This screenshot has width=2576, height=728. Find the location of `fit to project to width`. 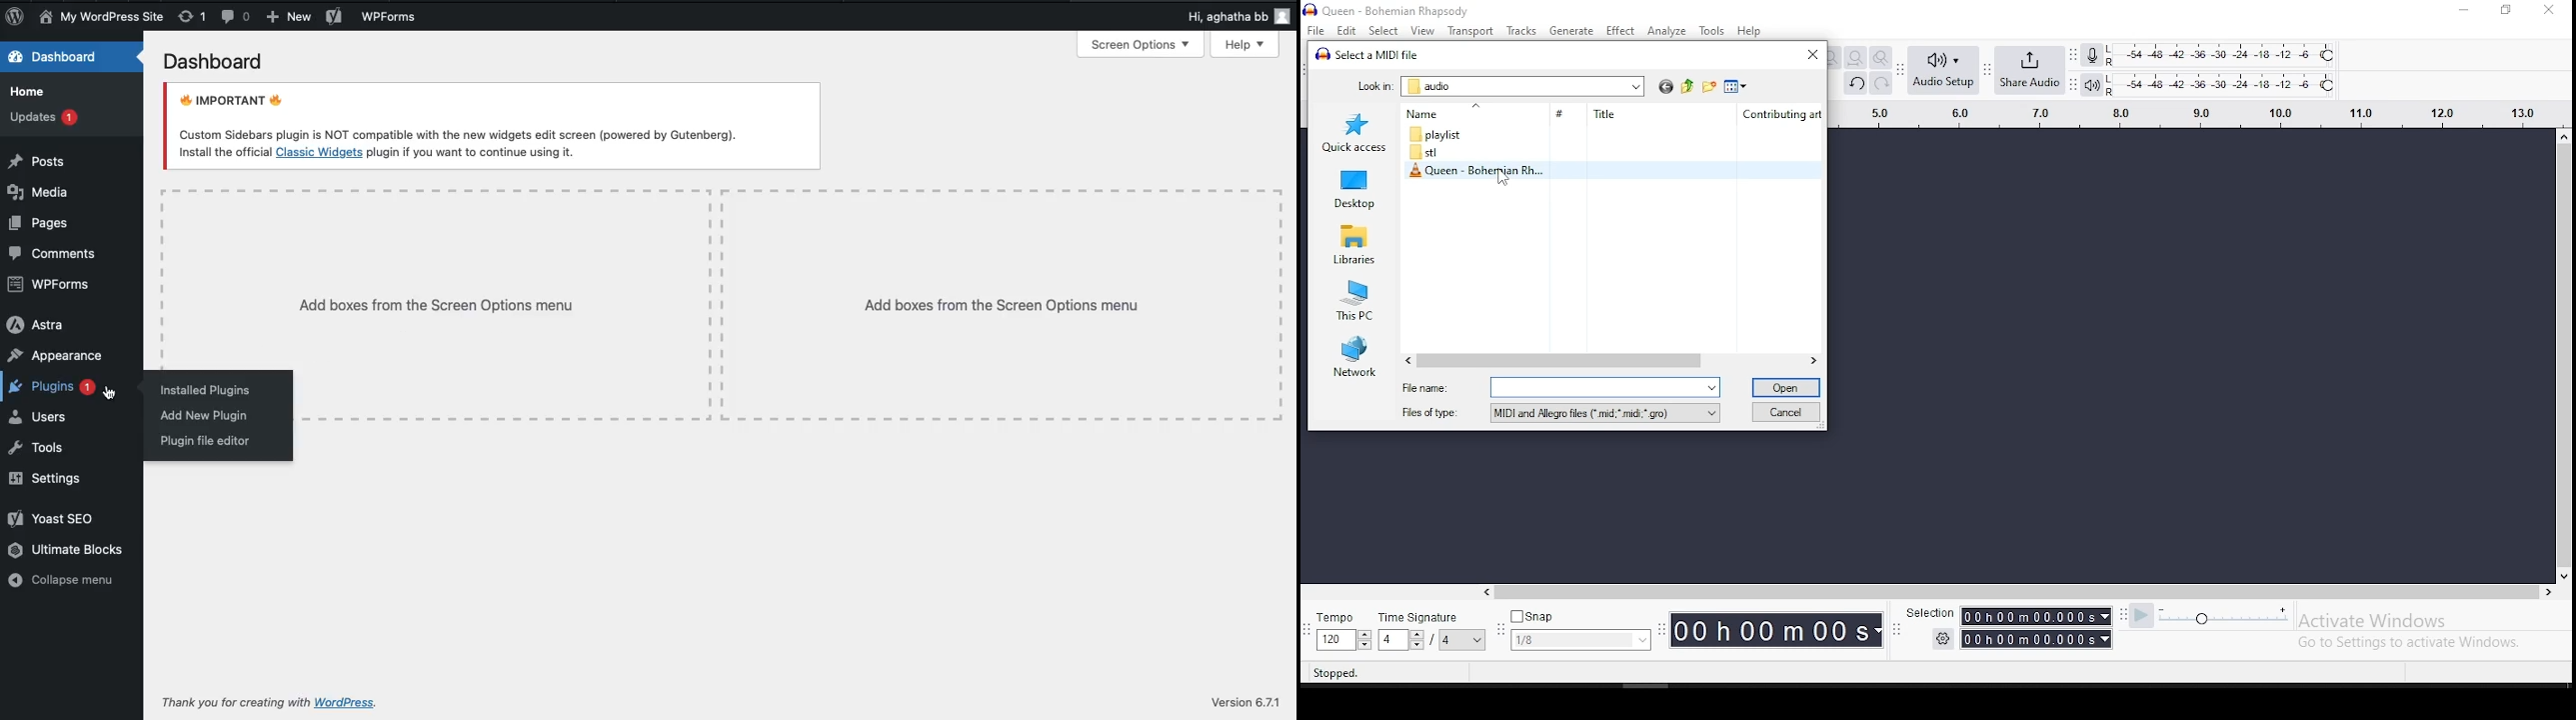

fit to project to width is located at coordinates (1855, 58).